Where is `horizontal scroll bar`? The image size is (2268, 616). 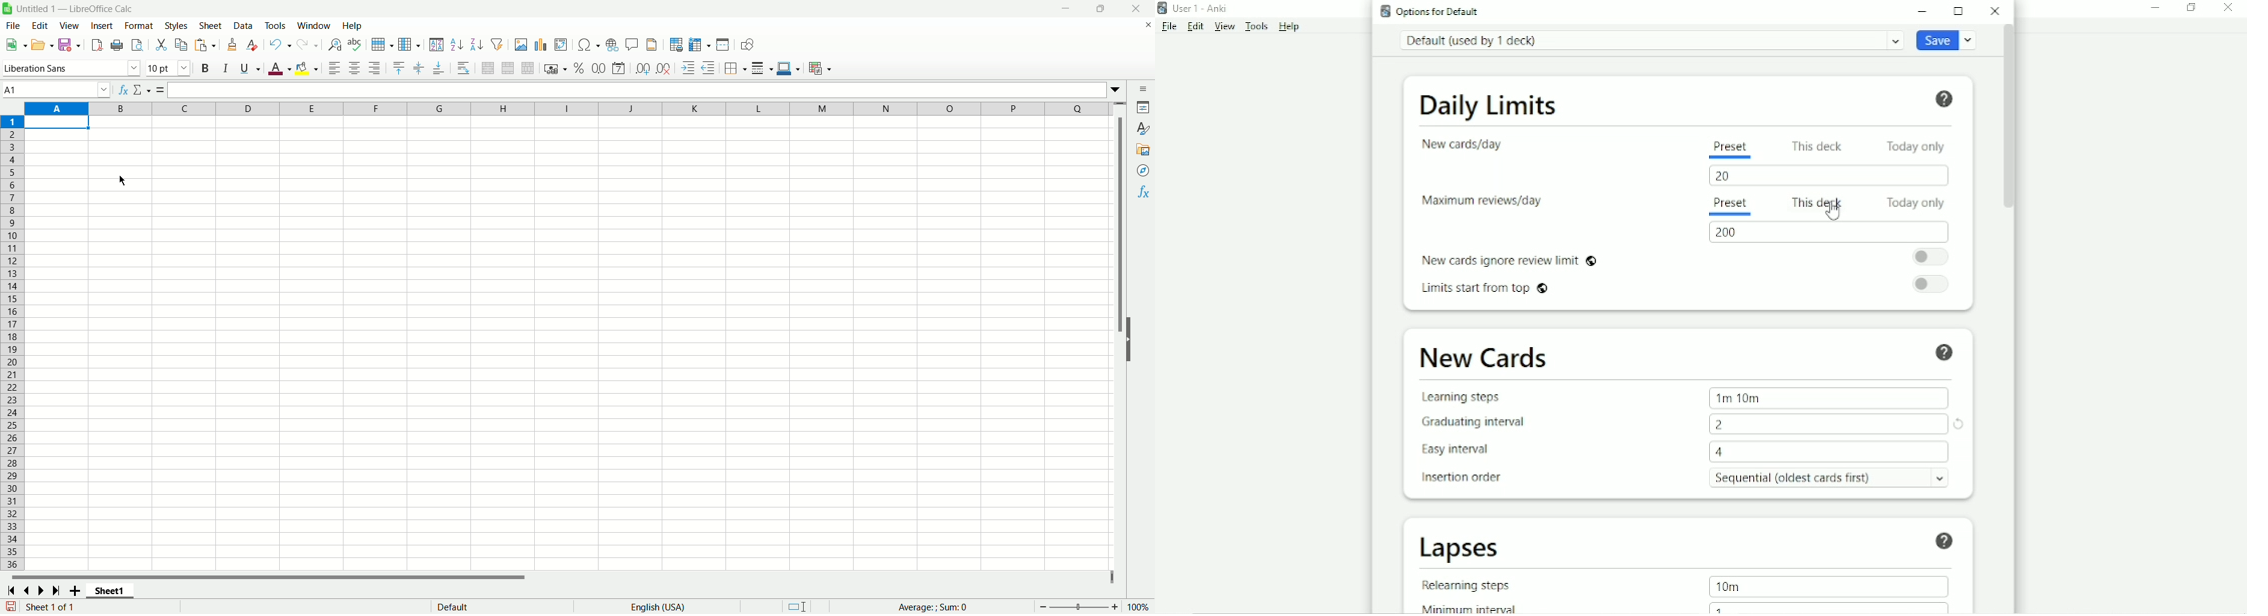
horizontal scroll bar is located at coordinates (564, 578).